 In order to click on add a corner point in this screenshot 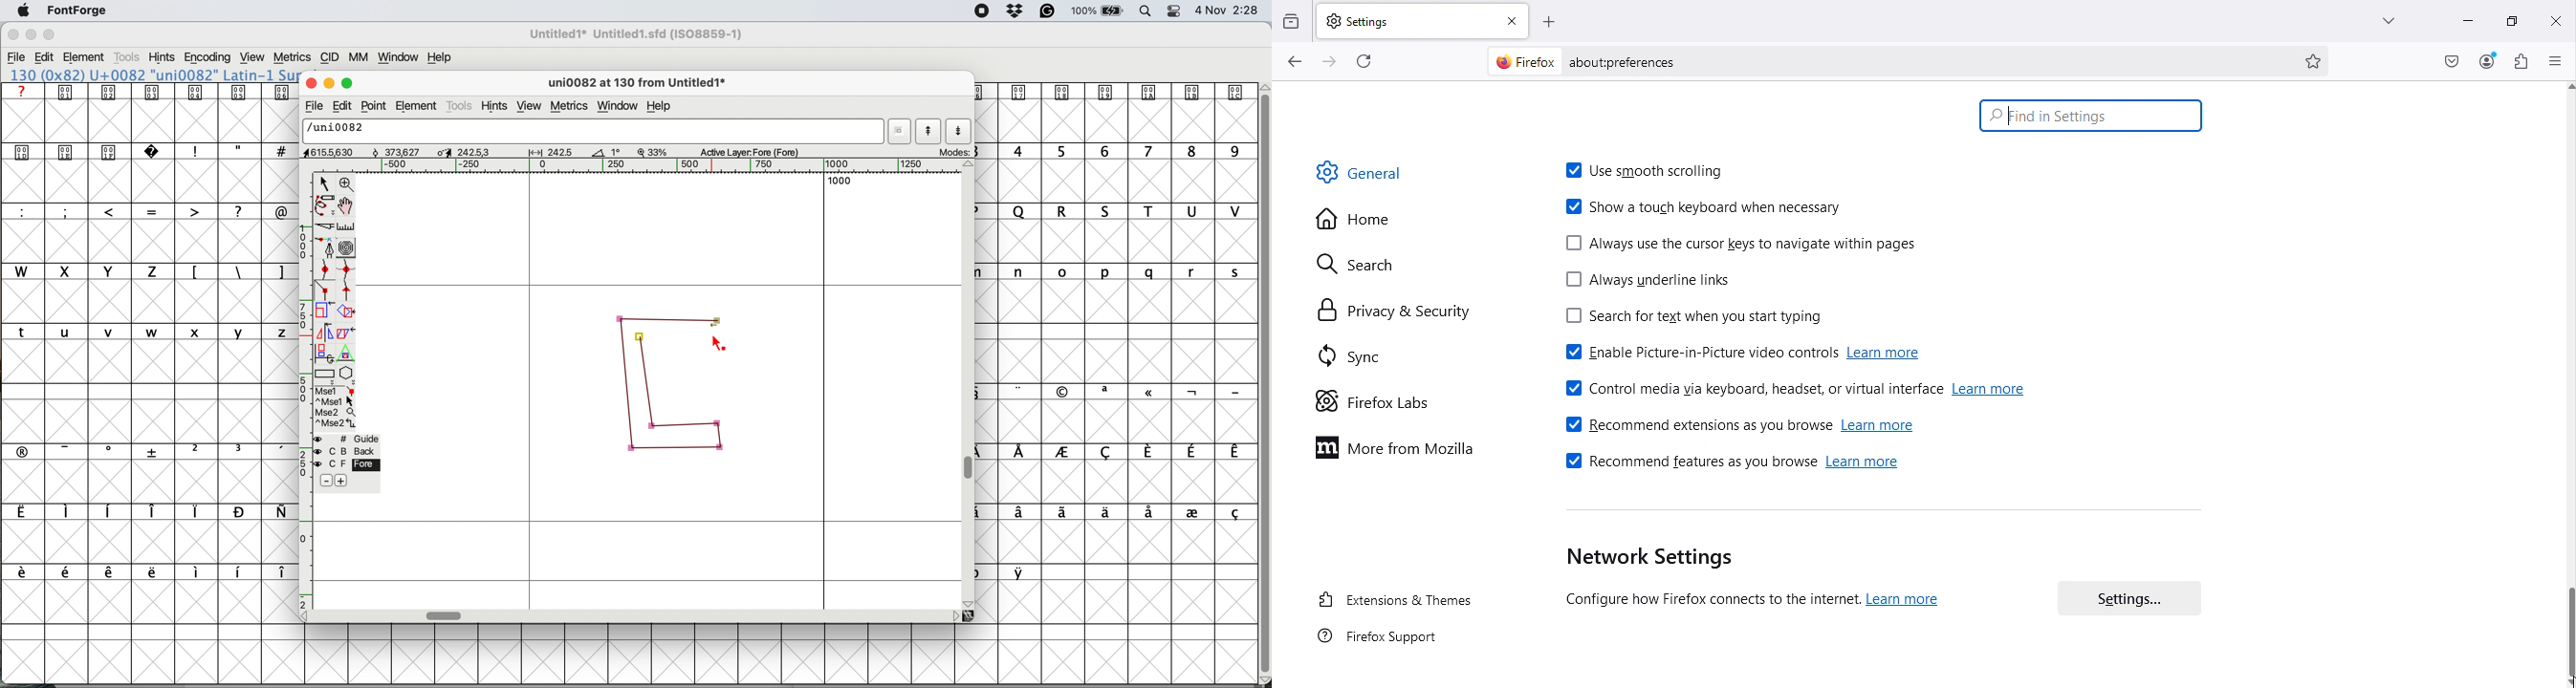, I will do `click(325, 292)`.